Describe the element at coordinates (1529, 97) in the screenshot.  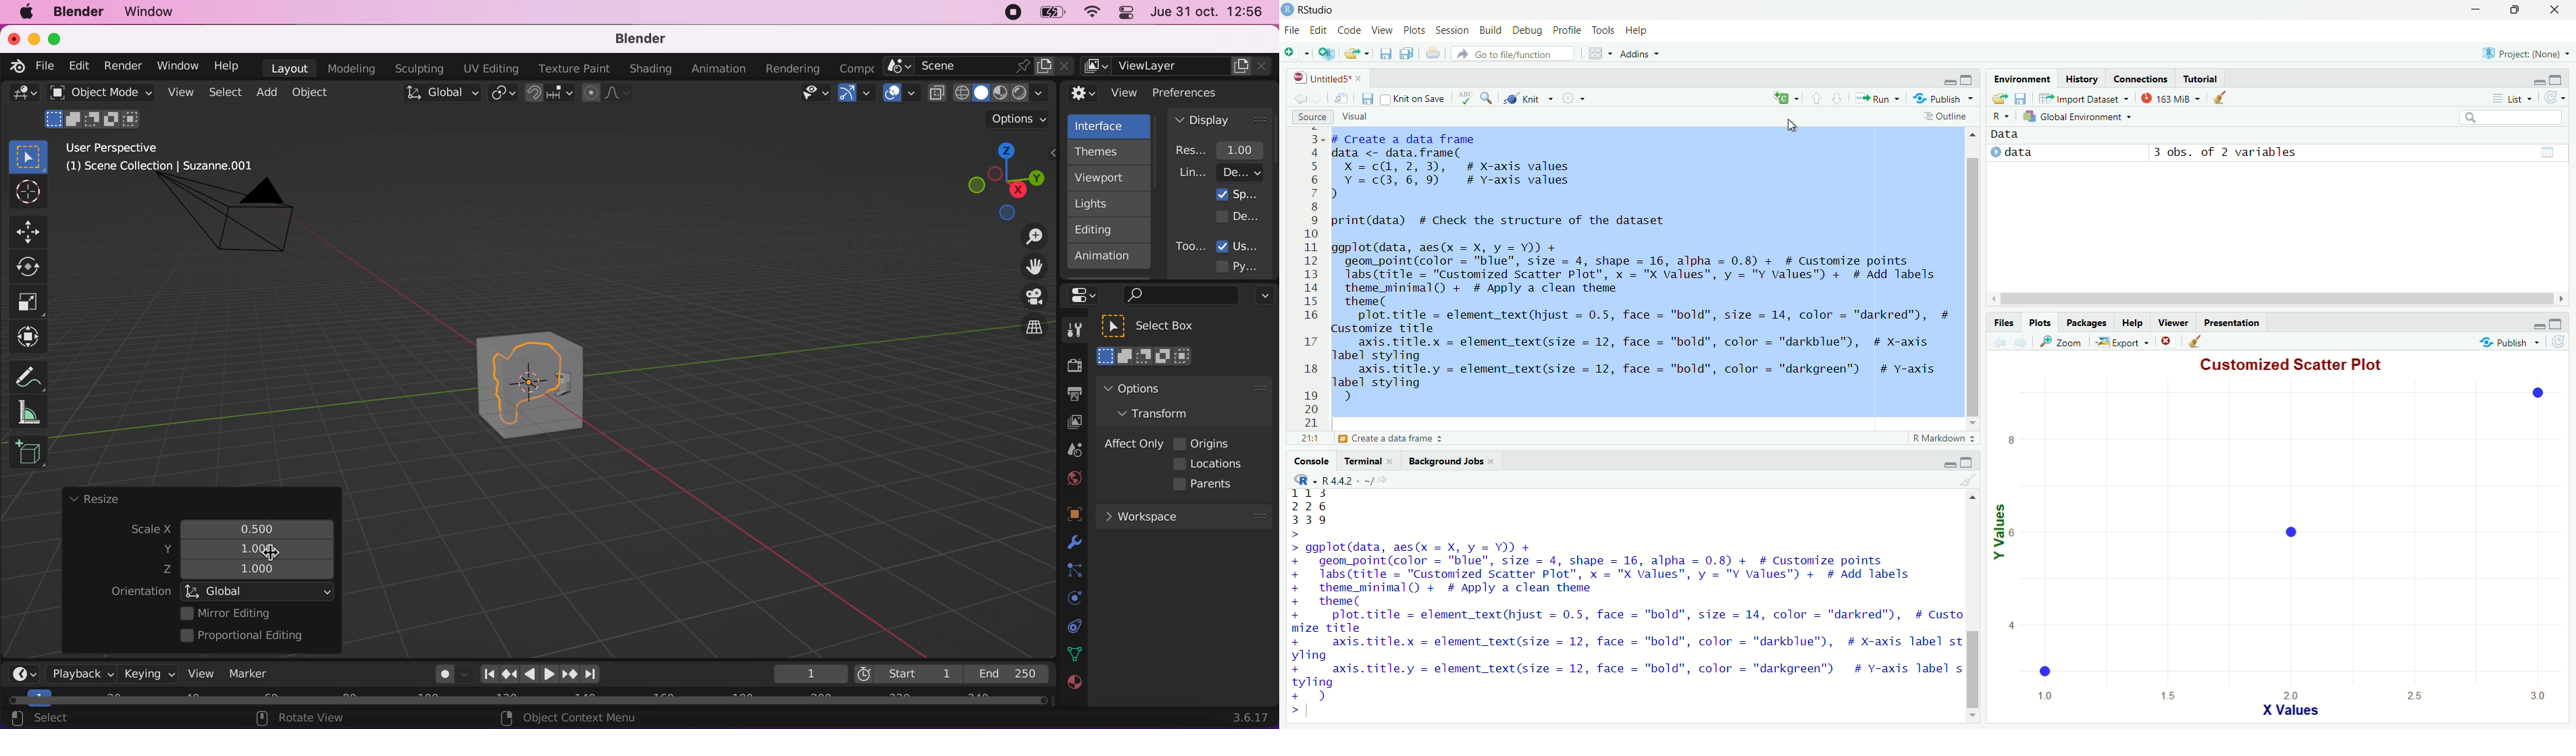
I see `Kniit` at that location.